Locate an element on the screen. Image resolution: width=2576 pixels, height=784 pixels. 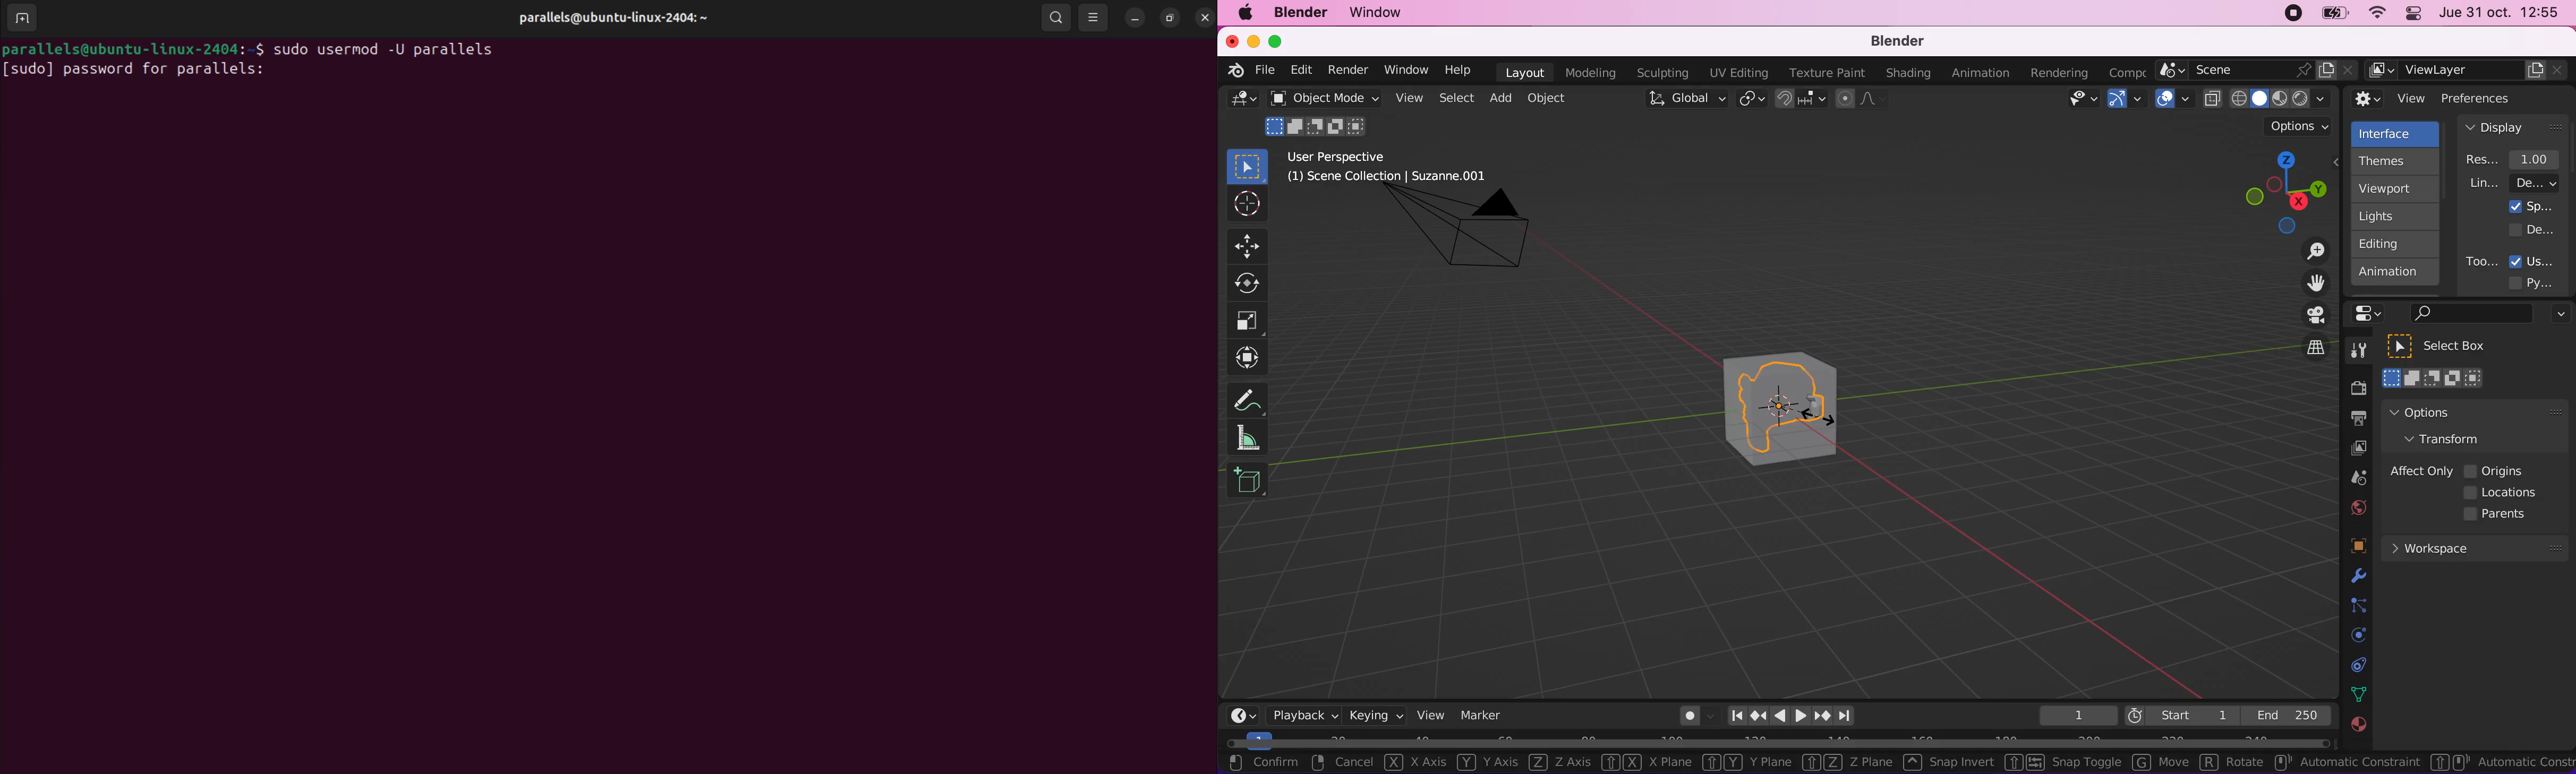
wifi is located at coordinates (2374, 15).